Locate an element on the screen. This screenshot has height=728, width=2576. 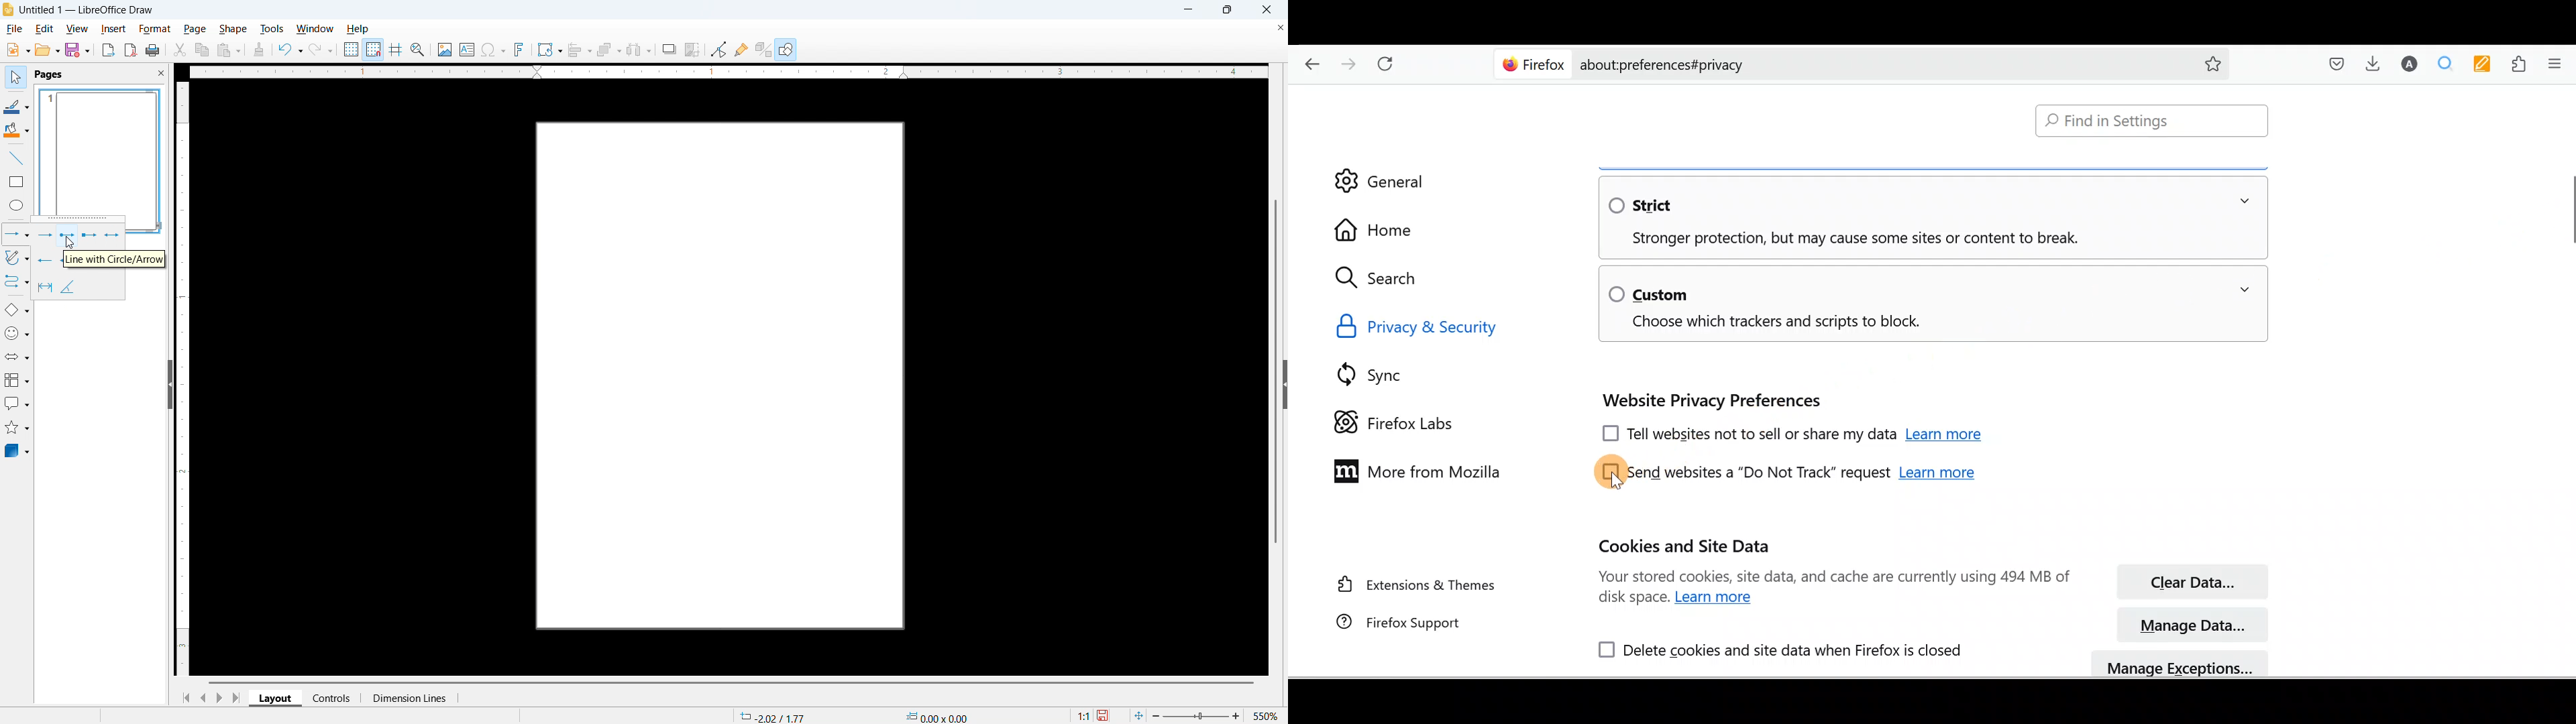
Dimension lines  is located at coordinates (46, 287).